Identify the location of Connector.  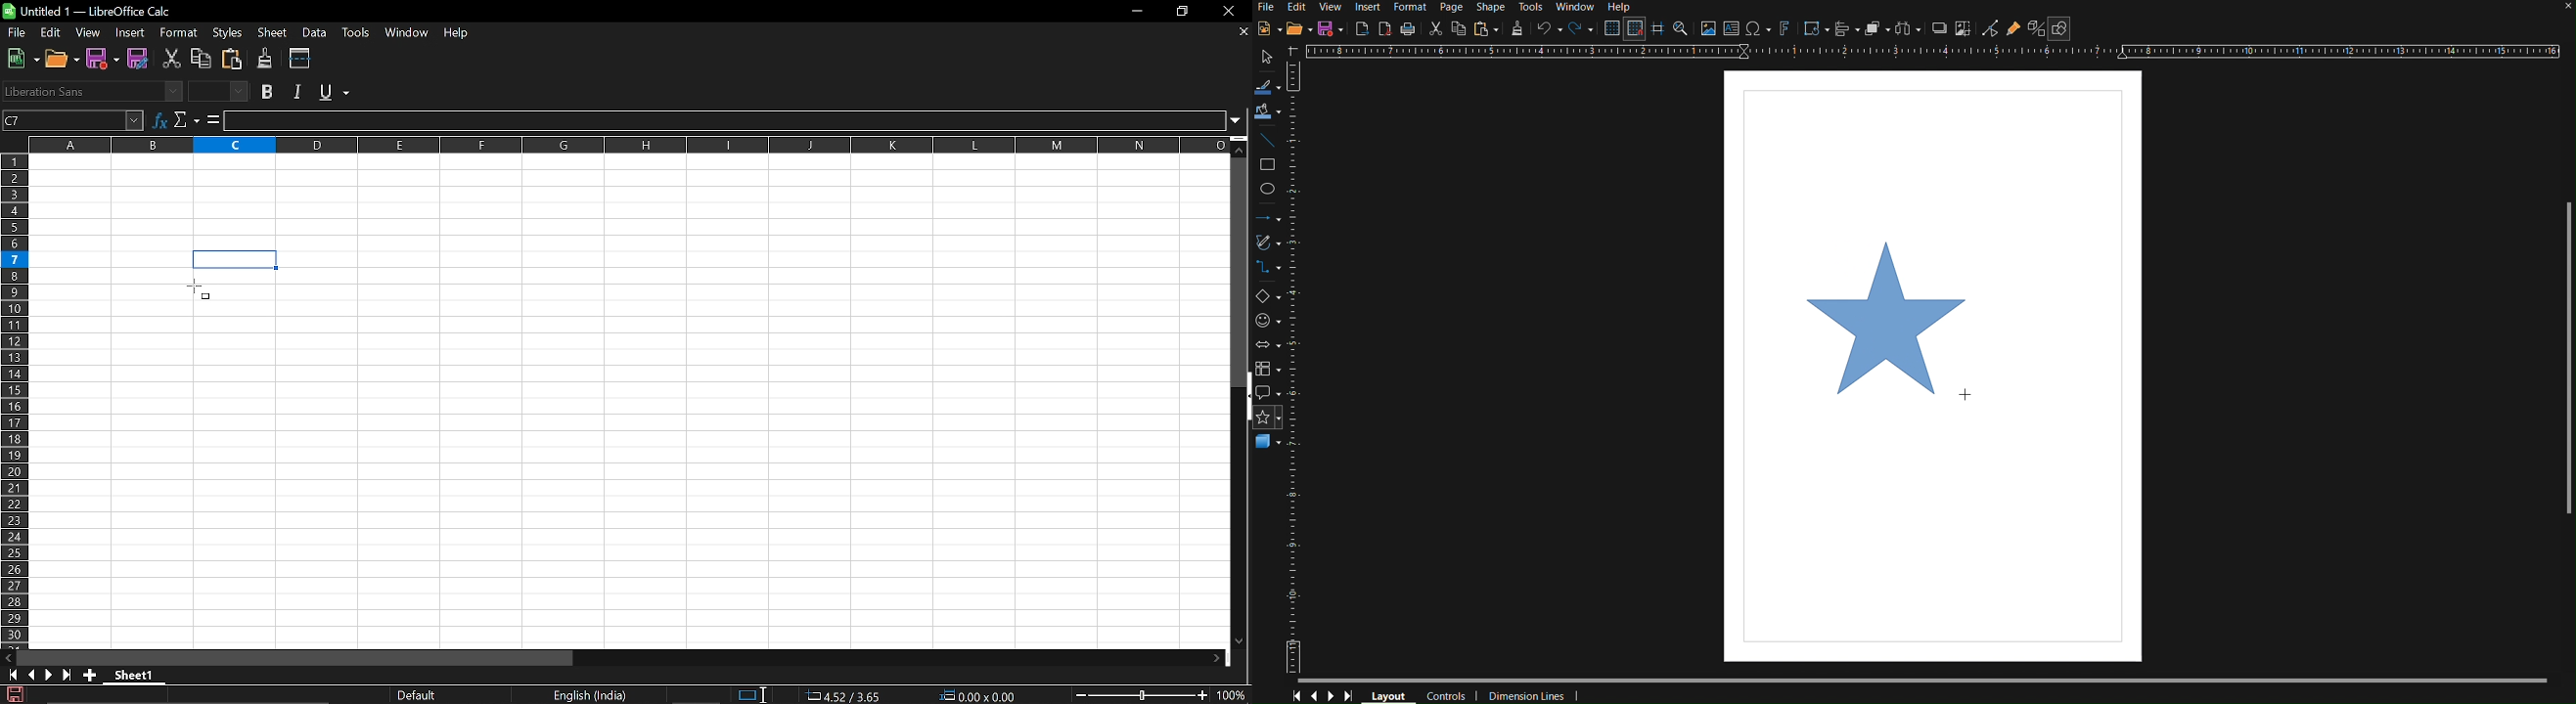
(1270, 273).